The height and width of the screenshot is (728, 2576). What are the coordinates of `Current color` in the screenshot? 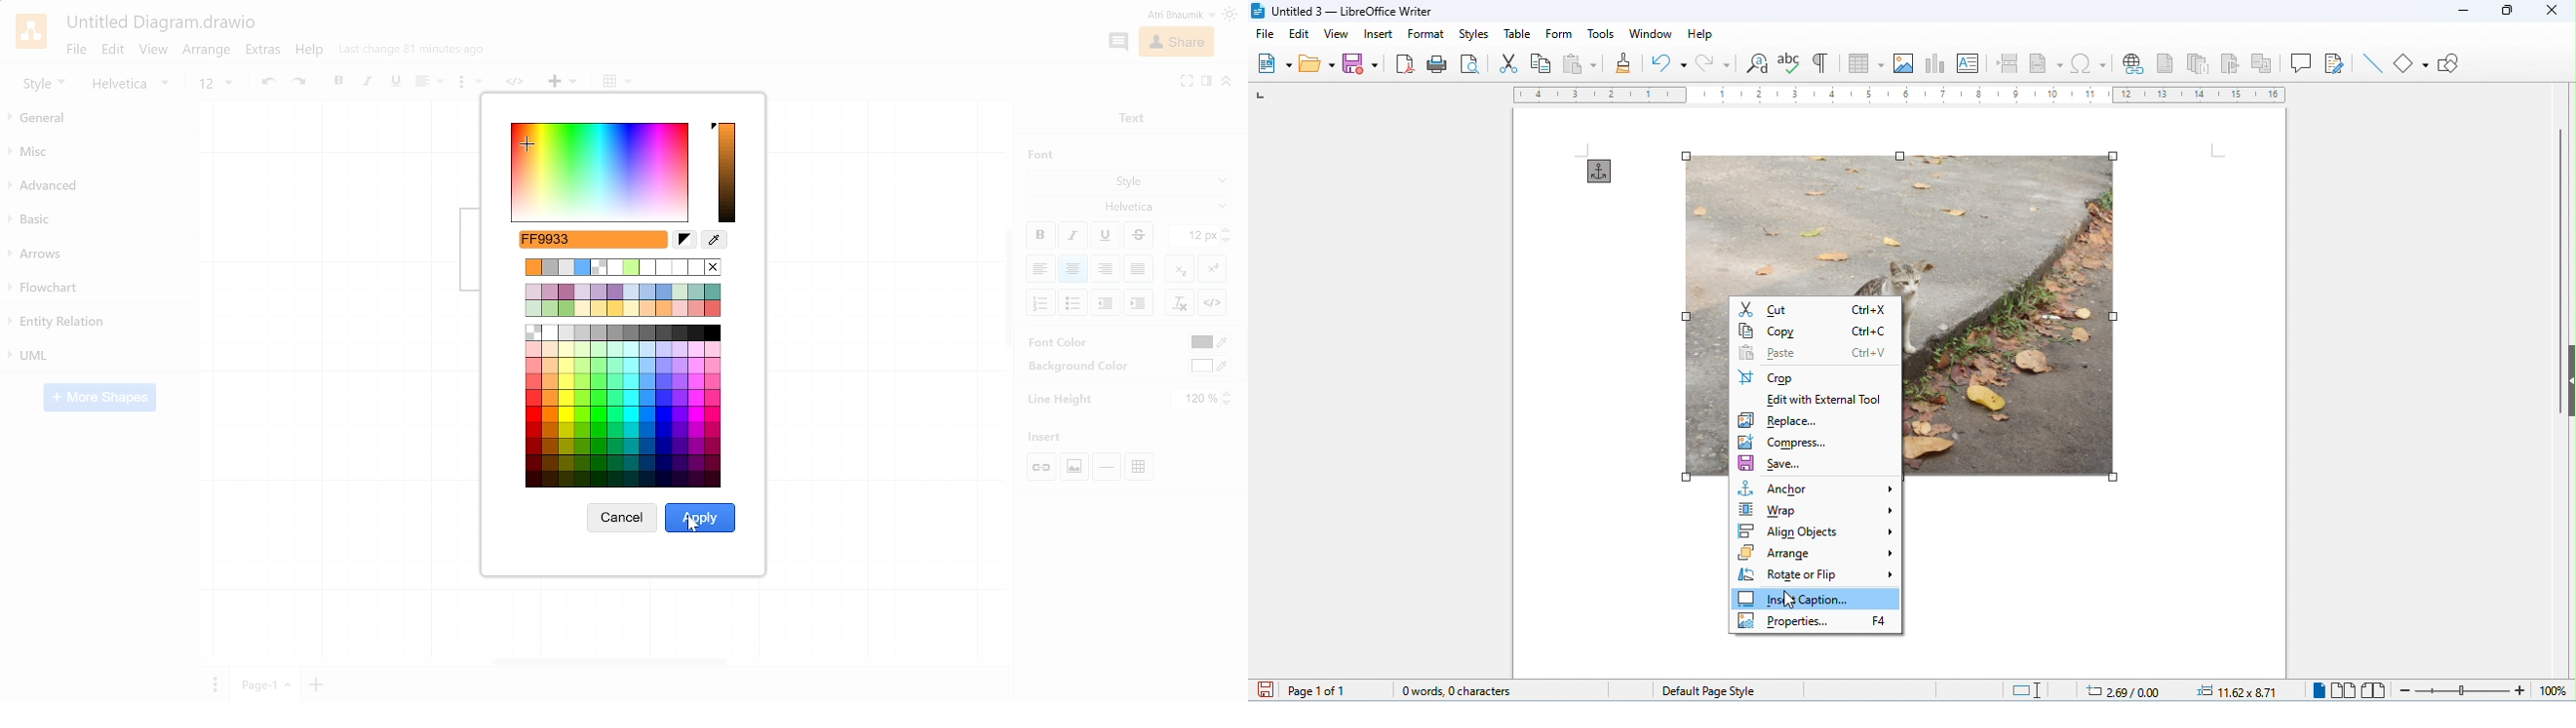 It's located at (604, 239).